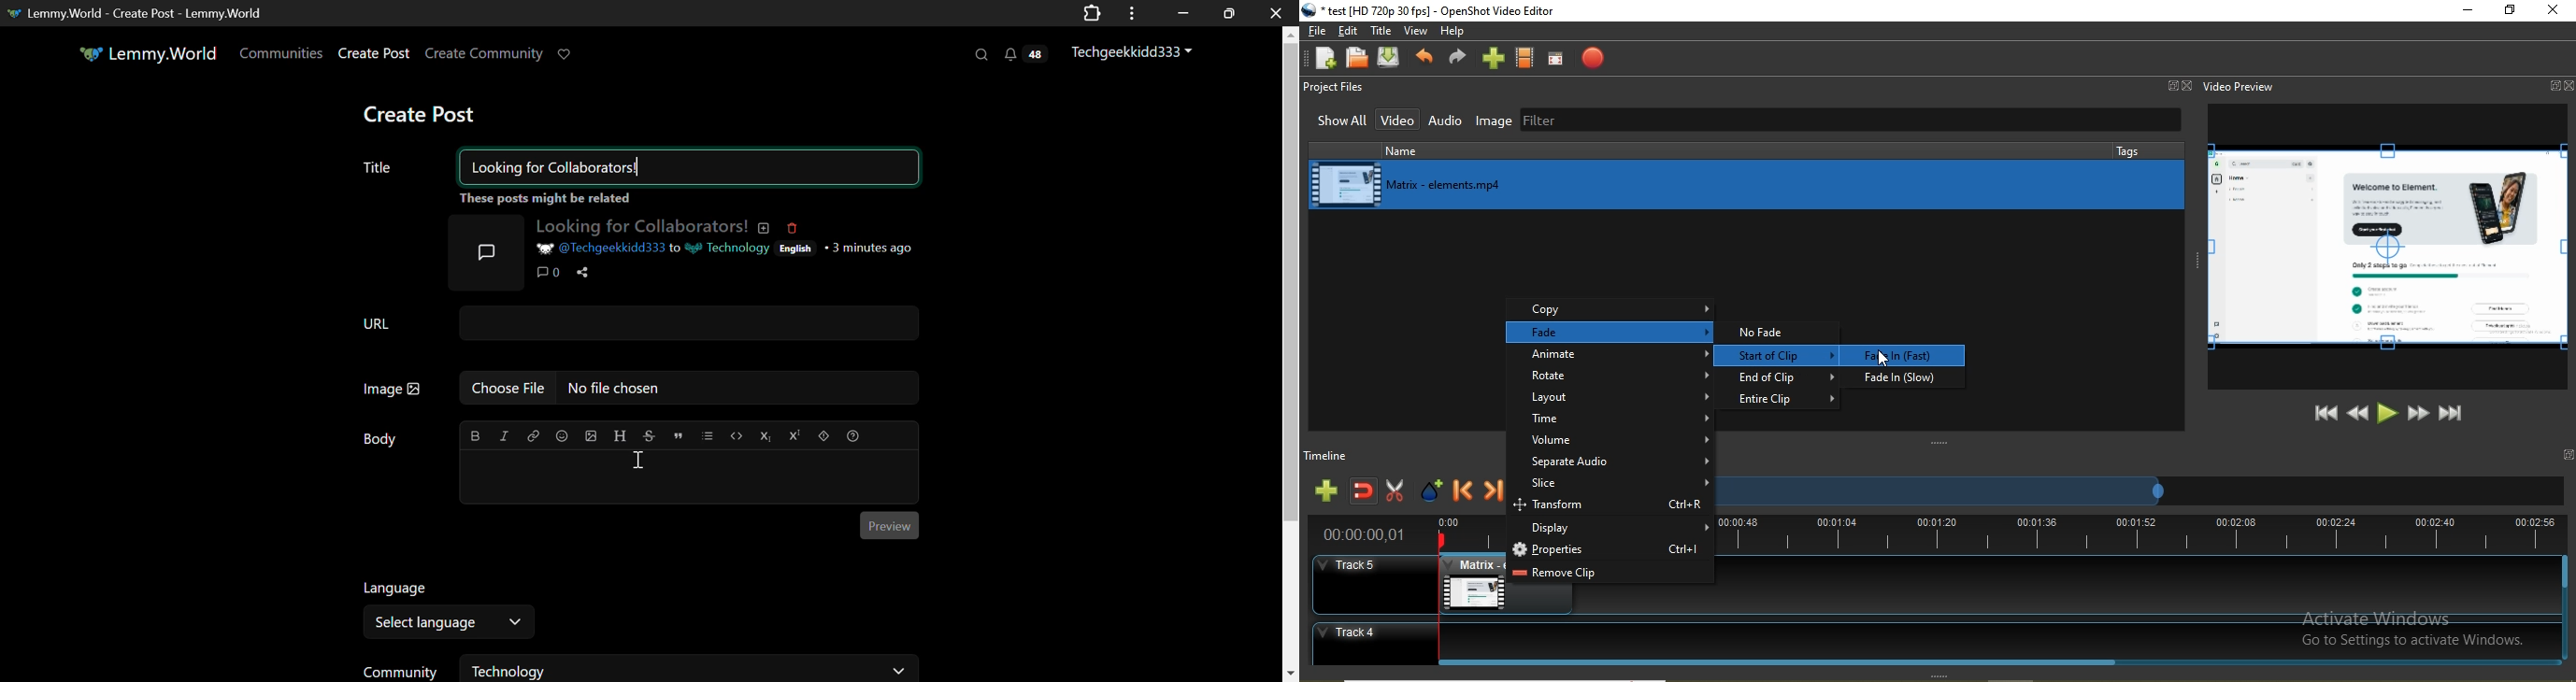 The image size is (2576, 700). What do you see at coordinates (1351, 31) in the screenshot?
I see `Edit ` at bounding box center [1351, 31].